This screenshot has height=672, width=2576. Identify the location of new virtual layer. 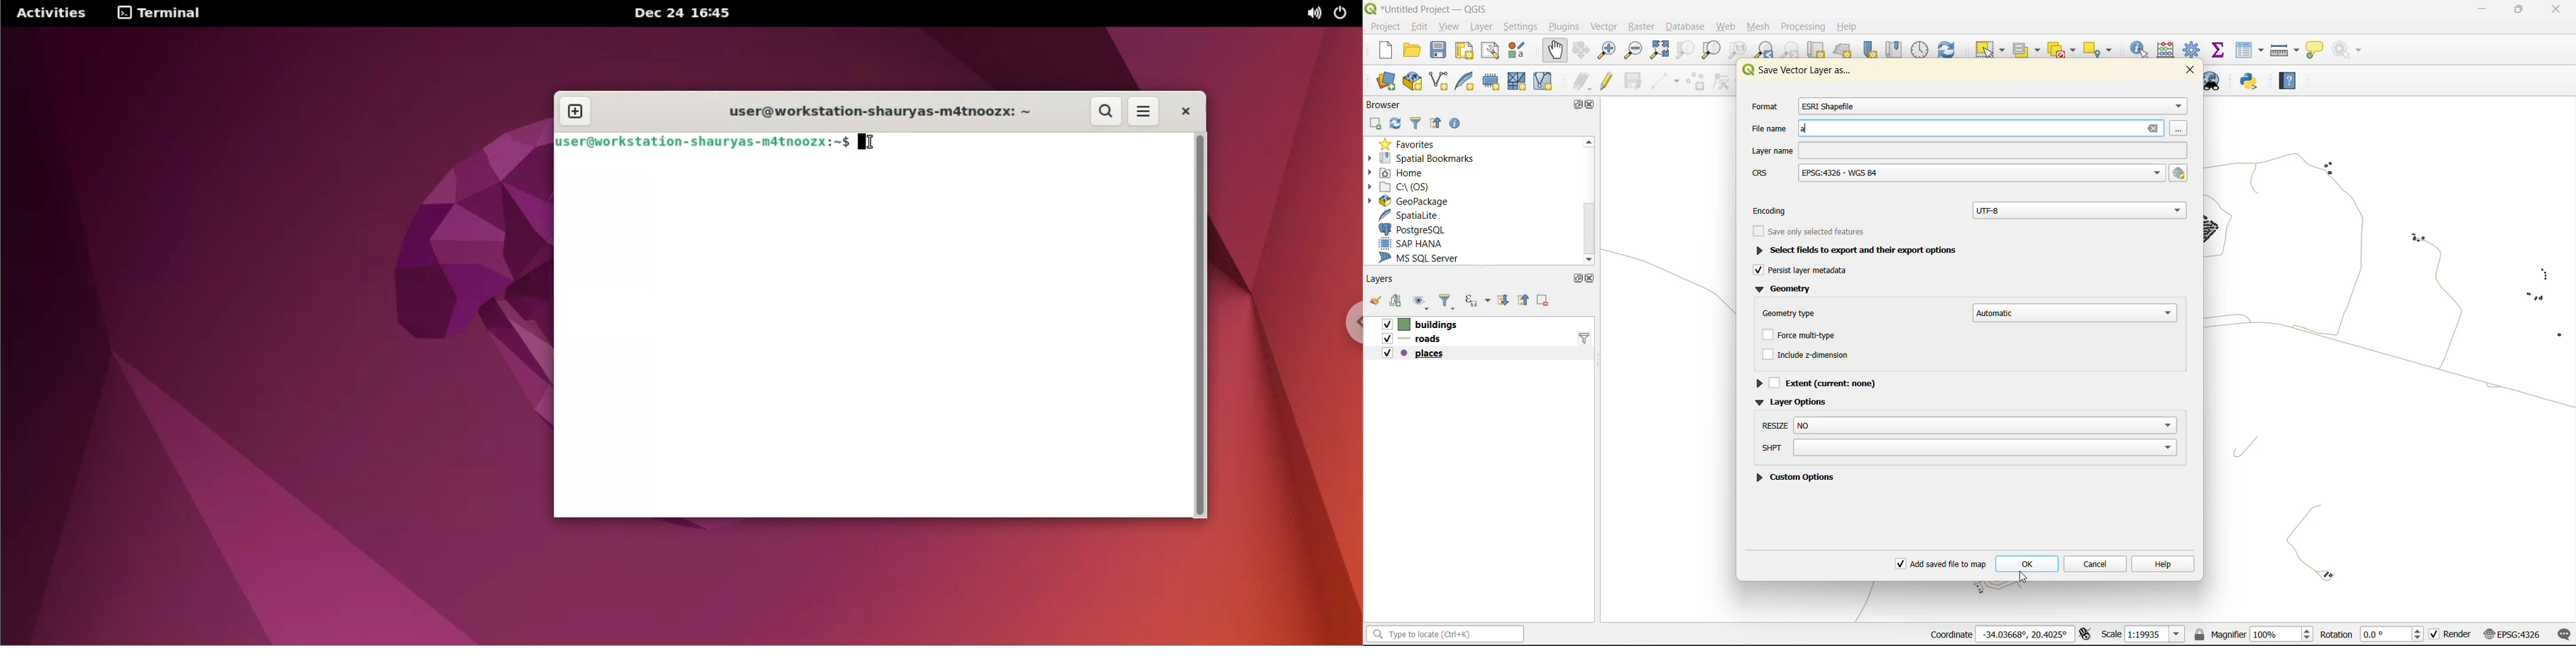
(1546, 82).